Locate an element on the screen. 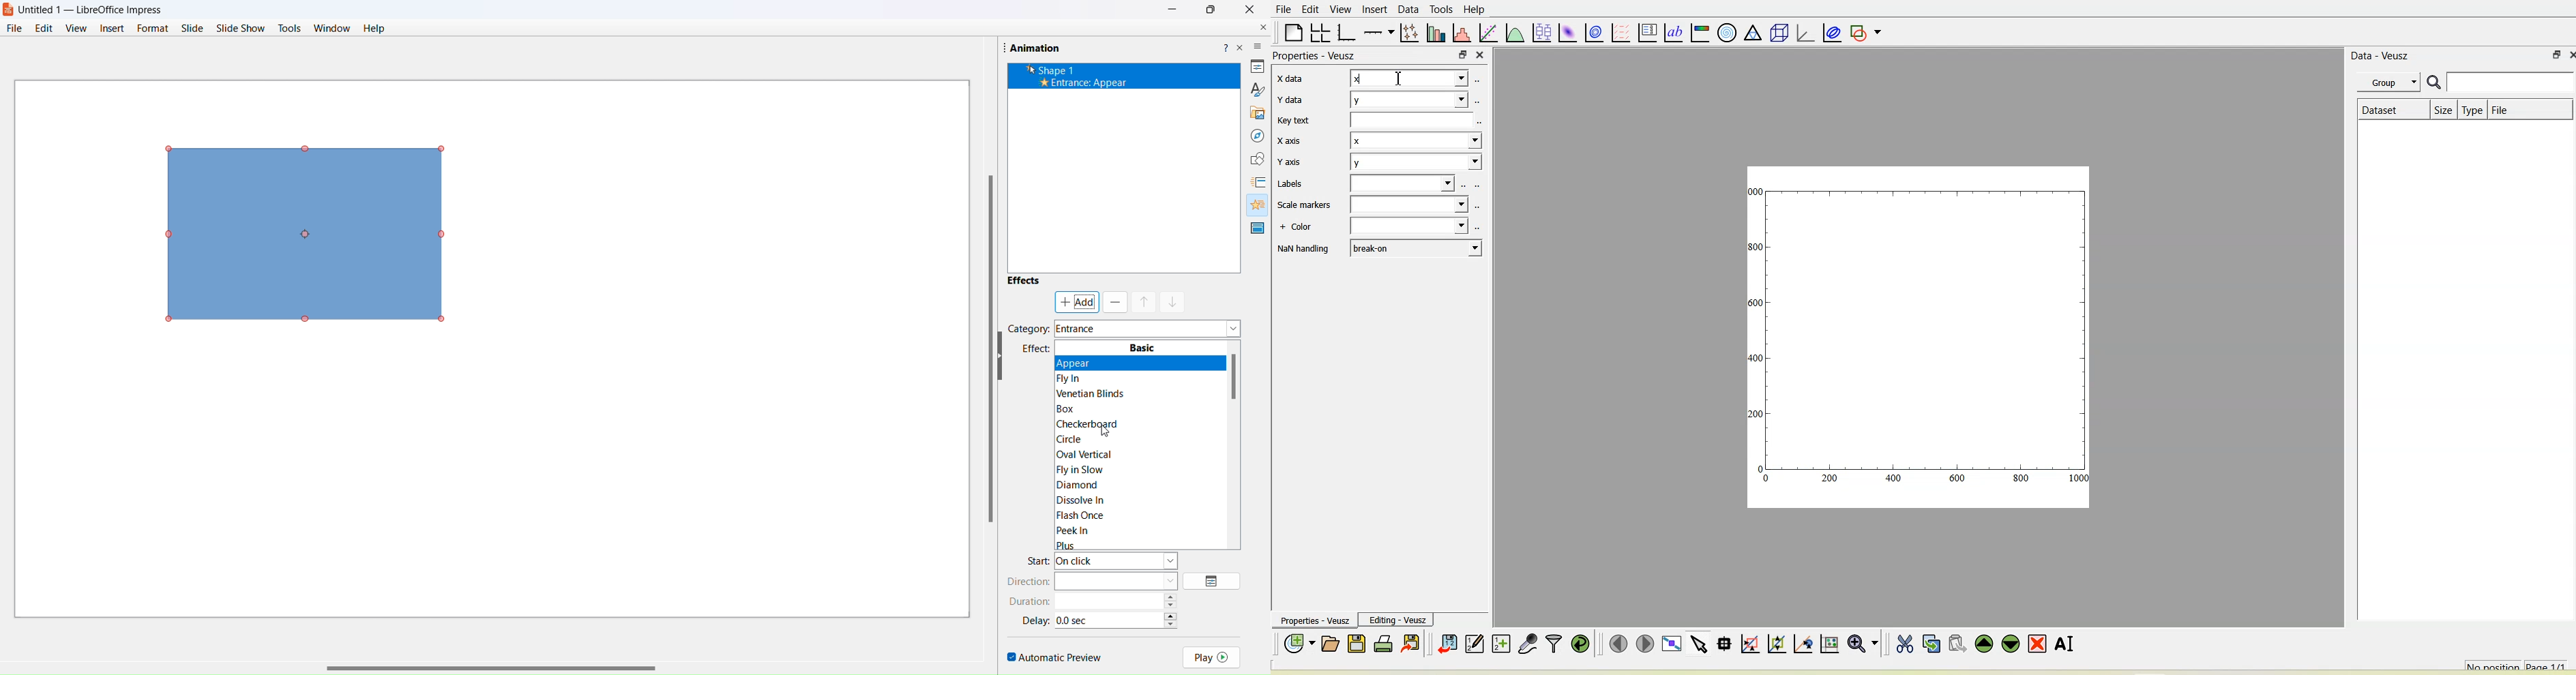  start type is located at coordinates (1119, 561).